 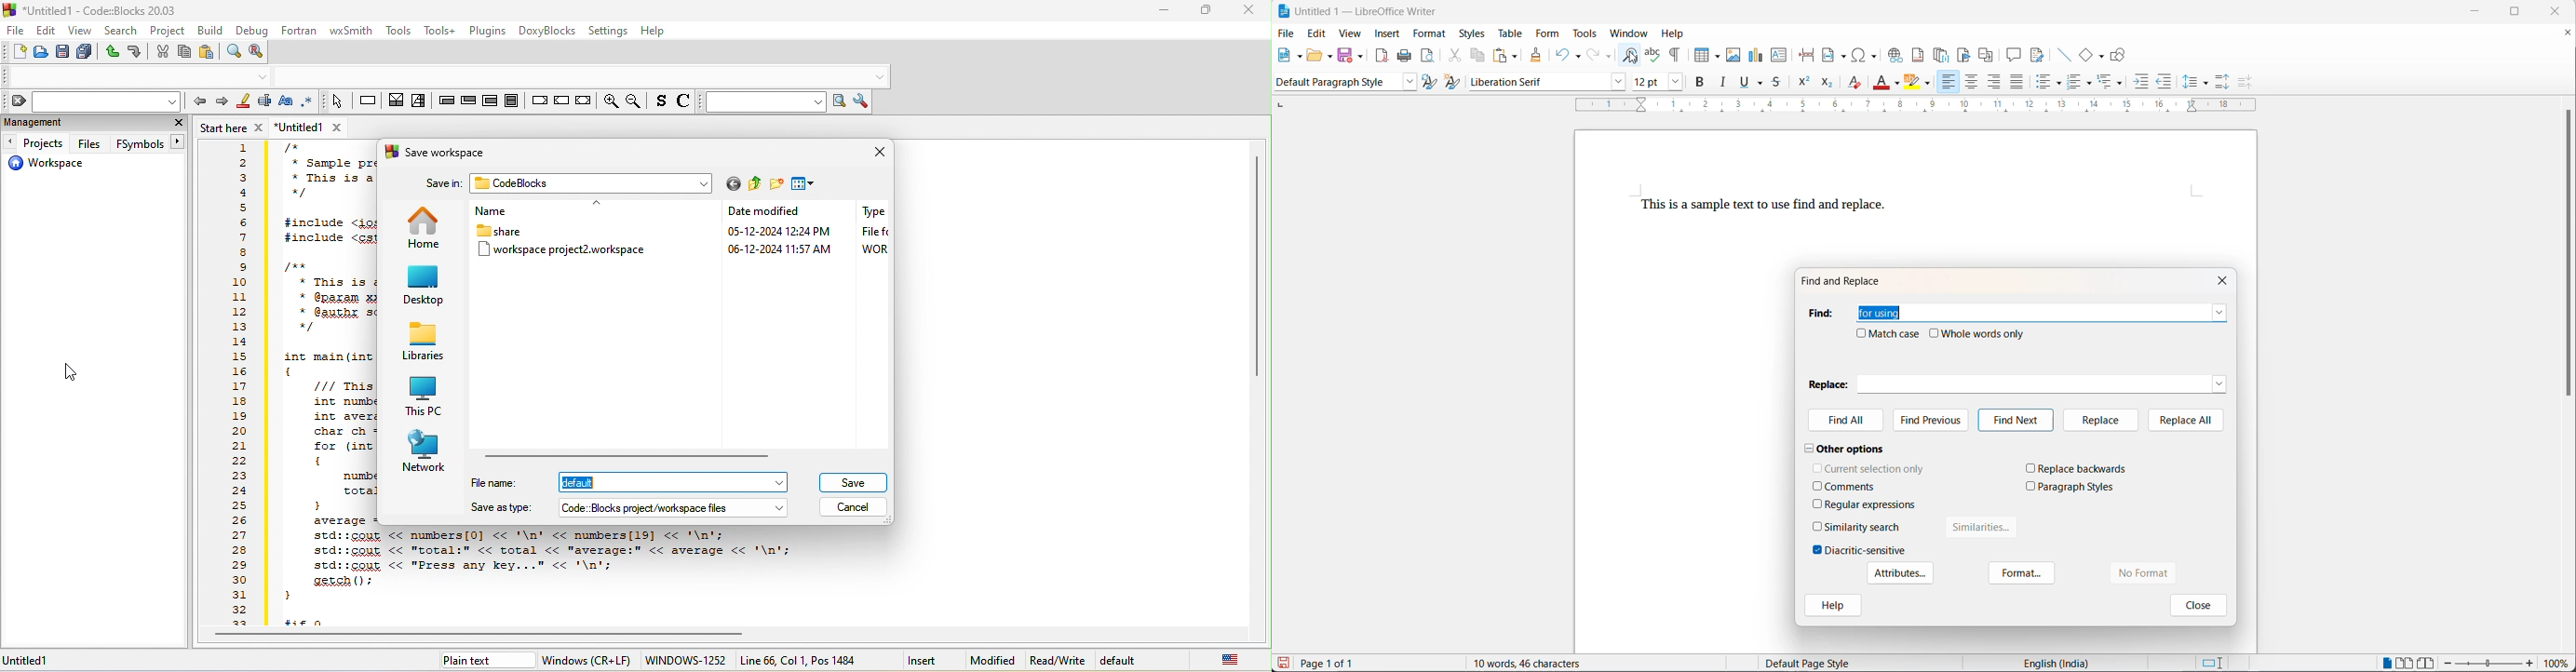 What do you see at coordinates (2102, 56) in the screenshot?
I see `basic shapes functions` at bounding box center [2102, 56].